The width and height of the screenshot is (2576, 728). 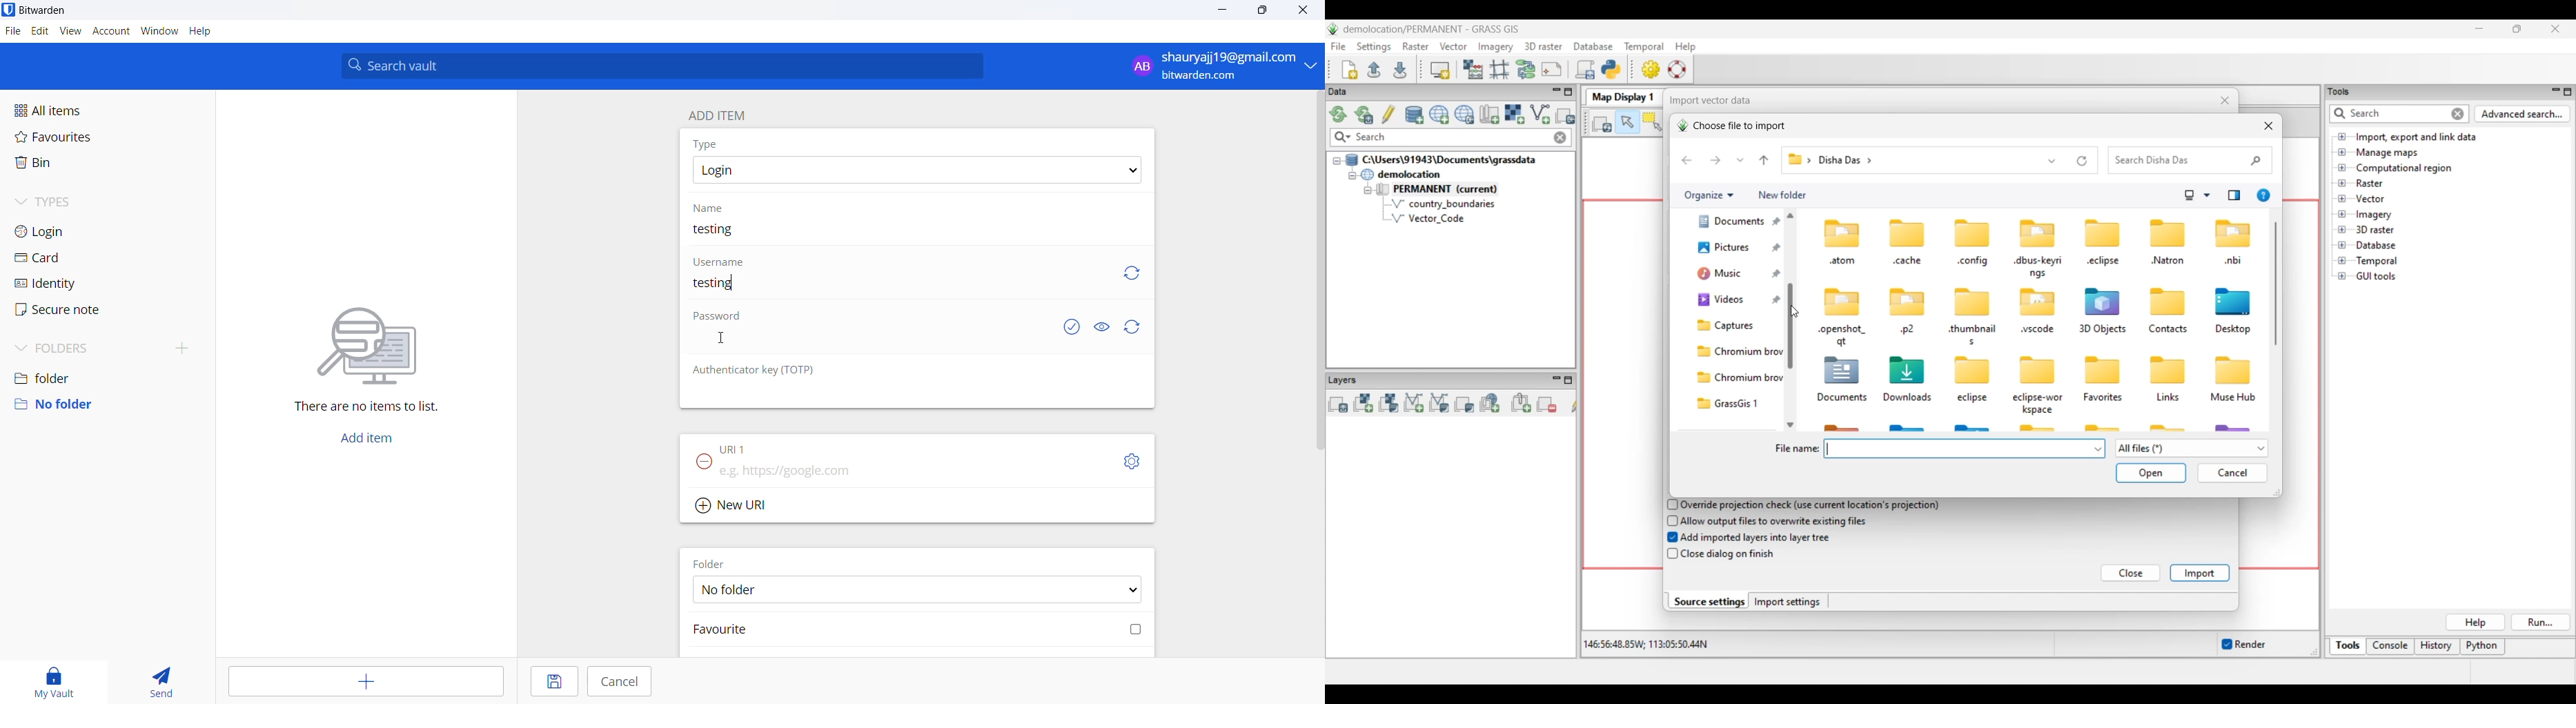 What do you see at coordinates (720, 262) in the screenshot?
I see `username heading` at bounding box center [720, 262].